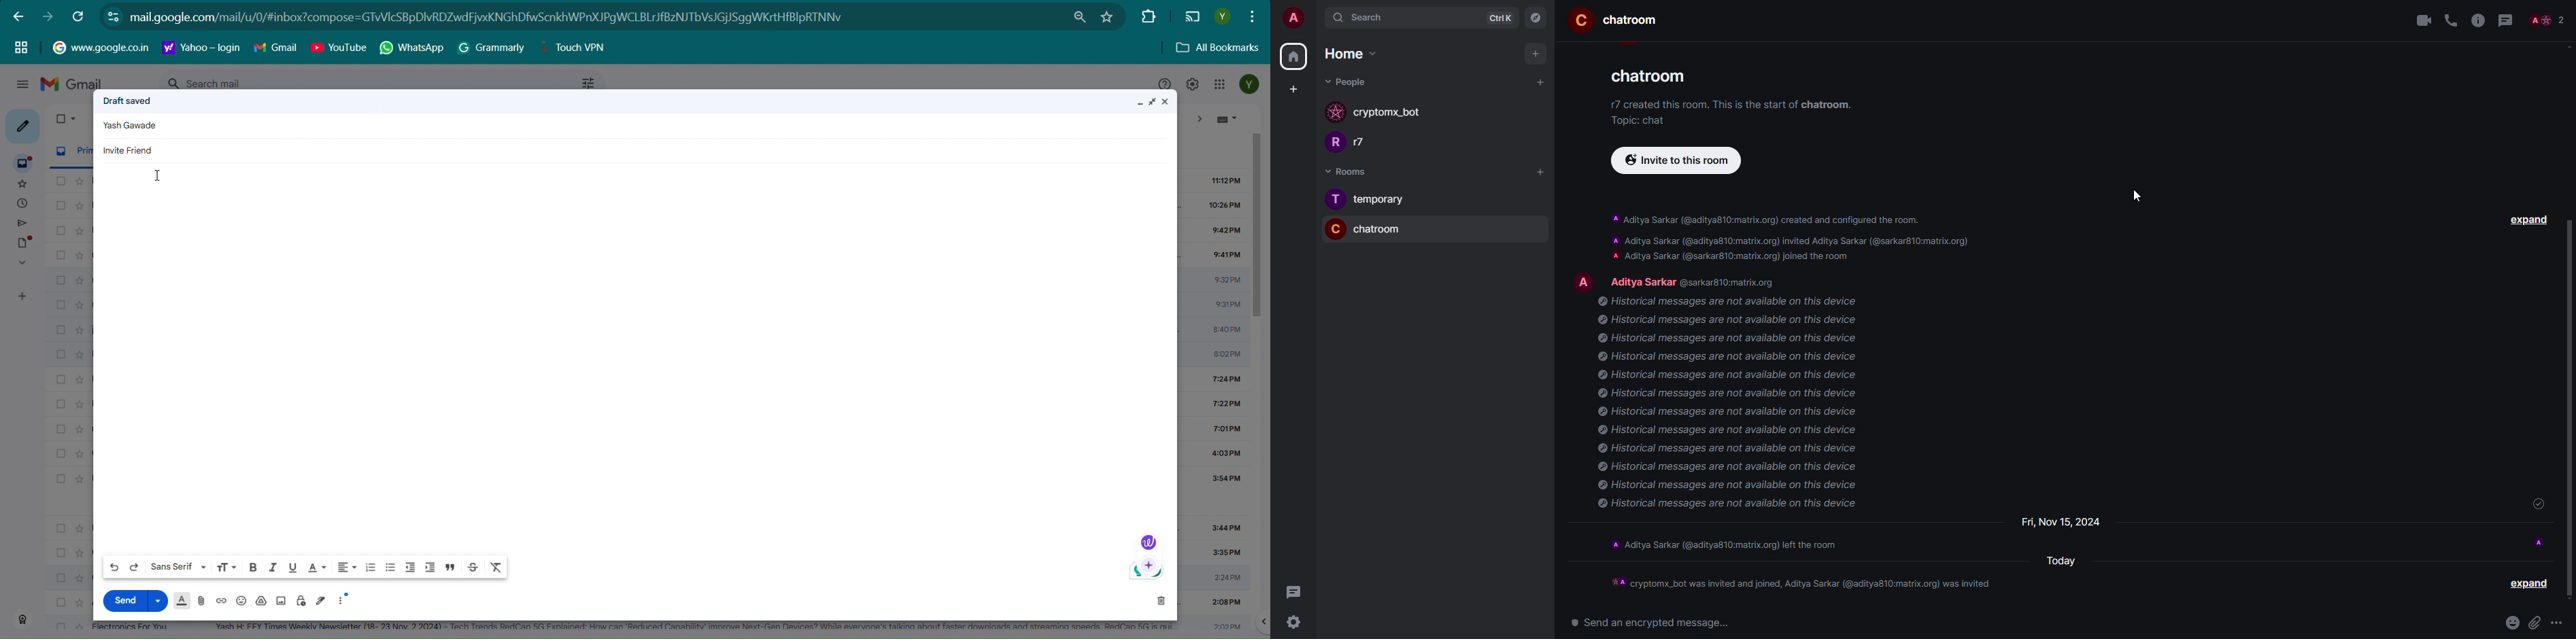 This screenshot has width=2576, height=644. Describe the element at coordinates (2063, 562) in the screenshot. I see `today` at that location.